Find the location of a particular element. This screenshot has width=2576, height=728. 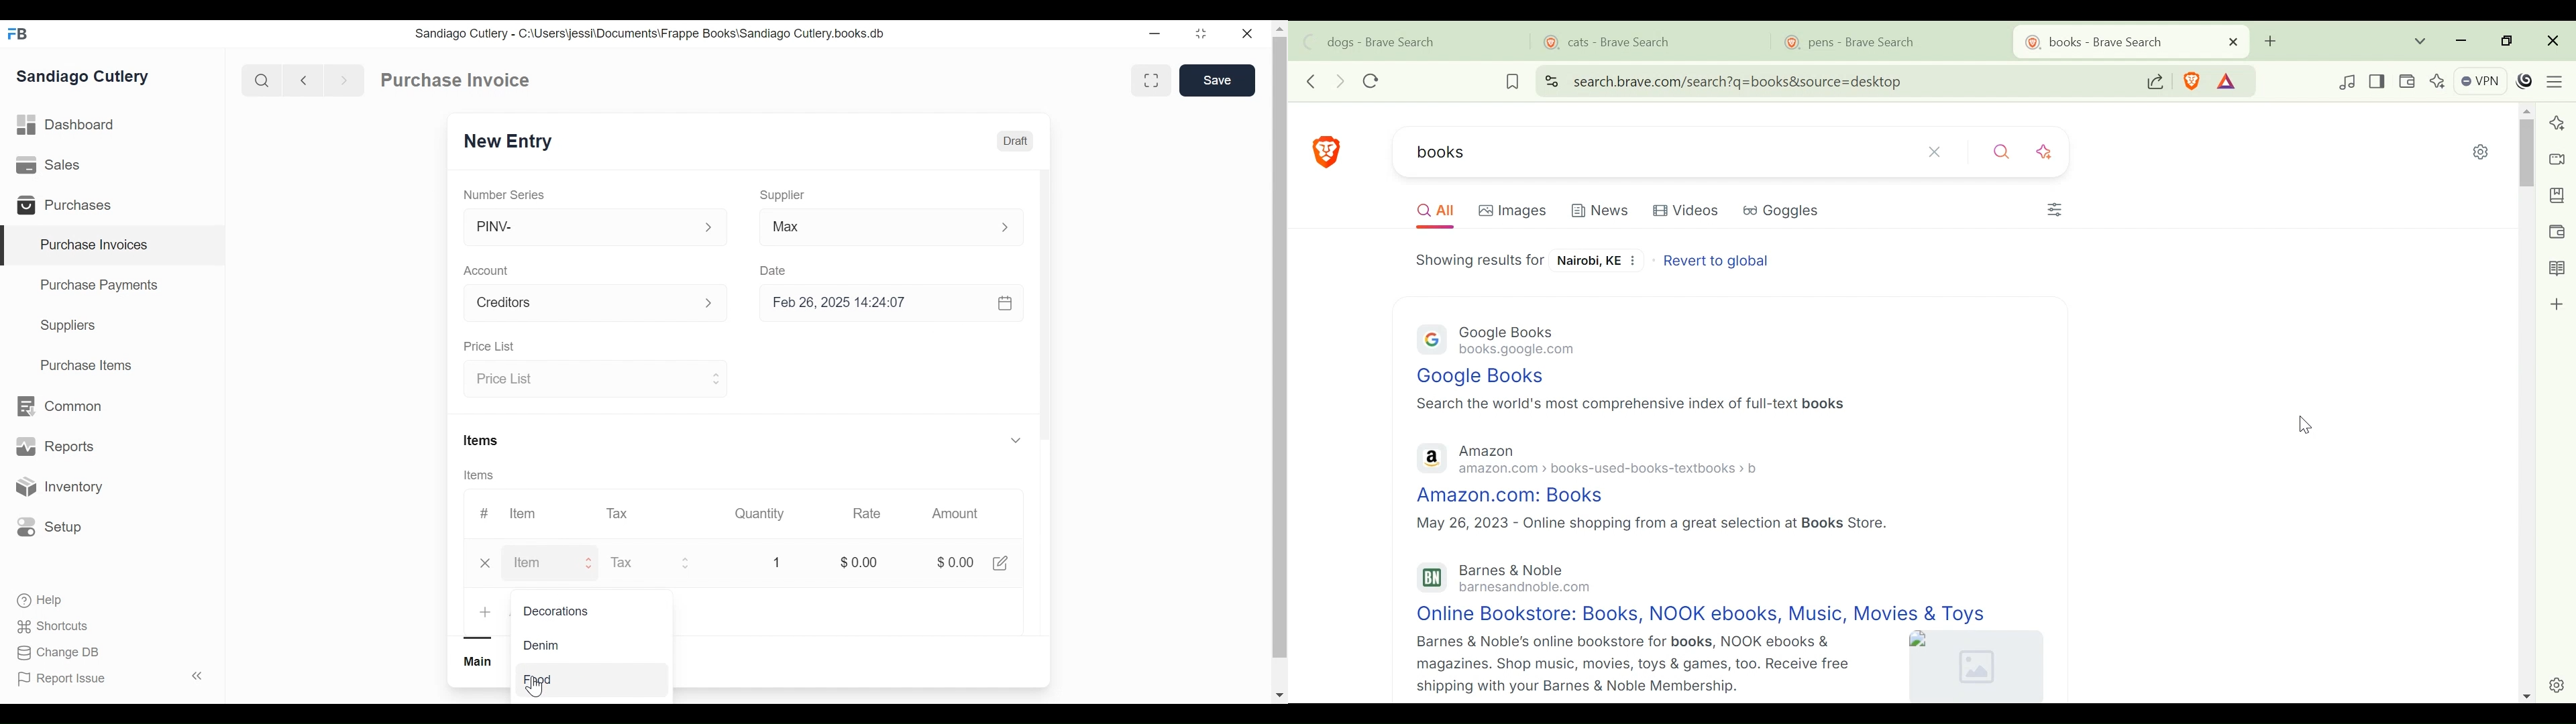

Supplier is located at coordinates (783, 195).